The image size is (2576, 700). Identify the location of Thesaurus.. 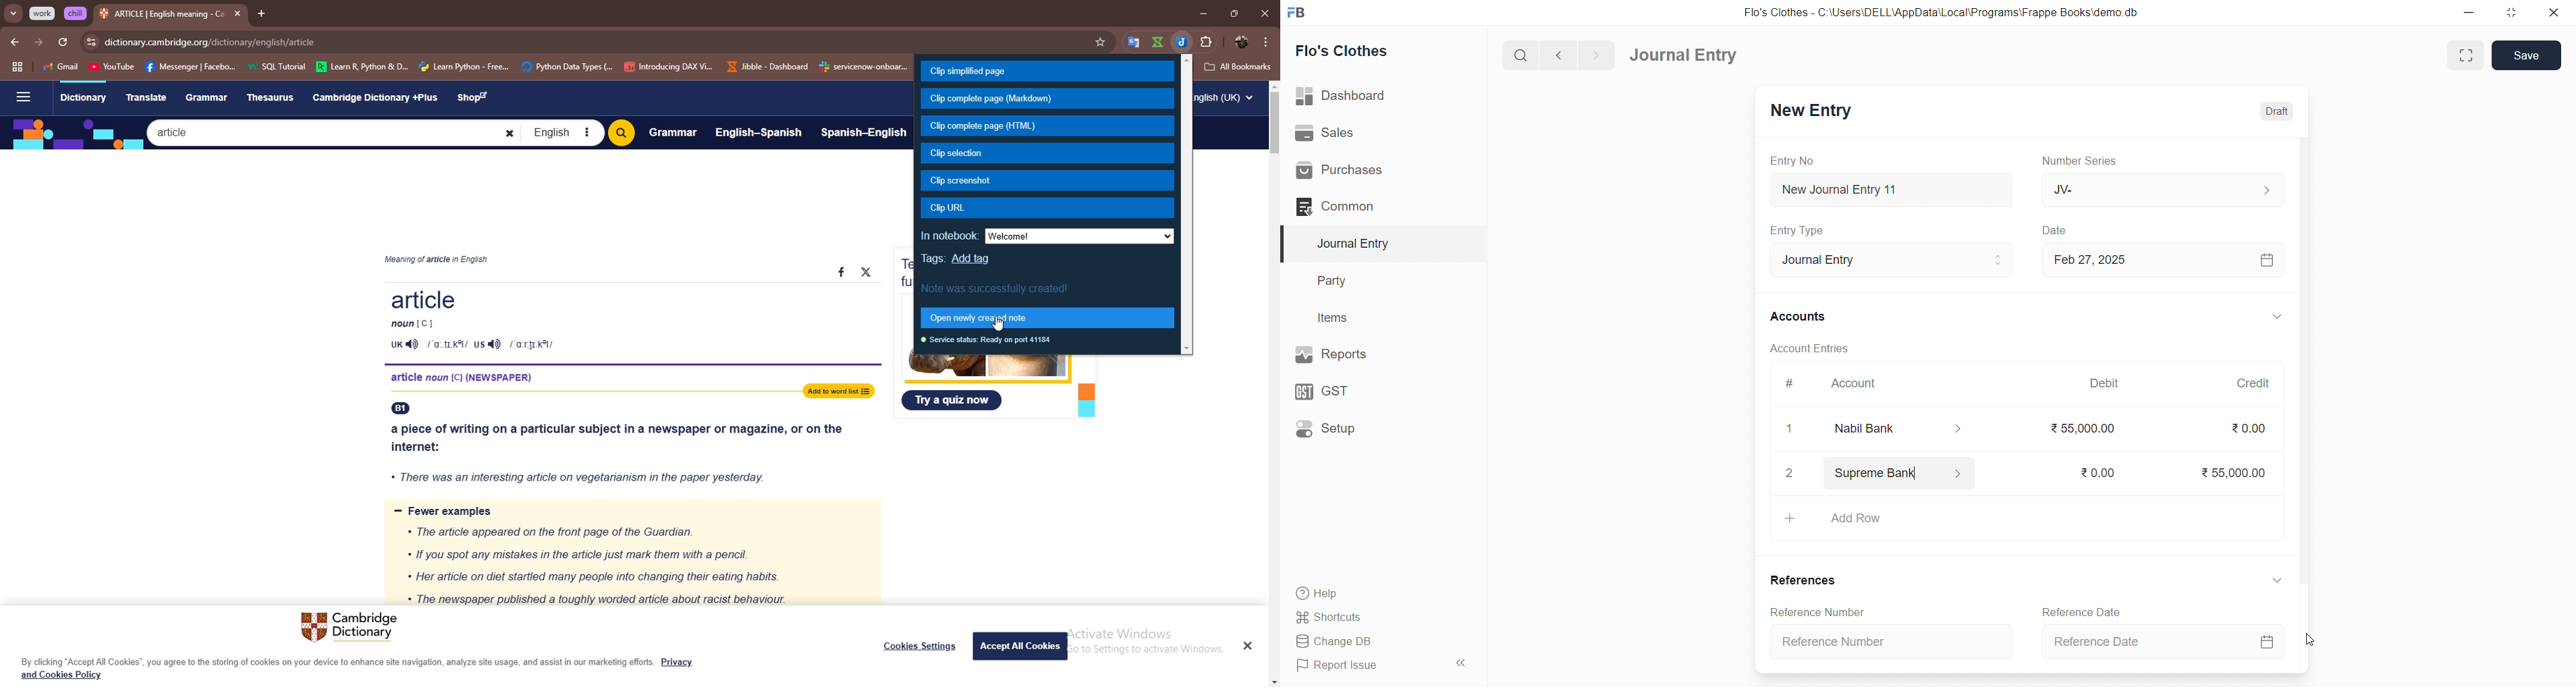
(274, 98).